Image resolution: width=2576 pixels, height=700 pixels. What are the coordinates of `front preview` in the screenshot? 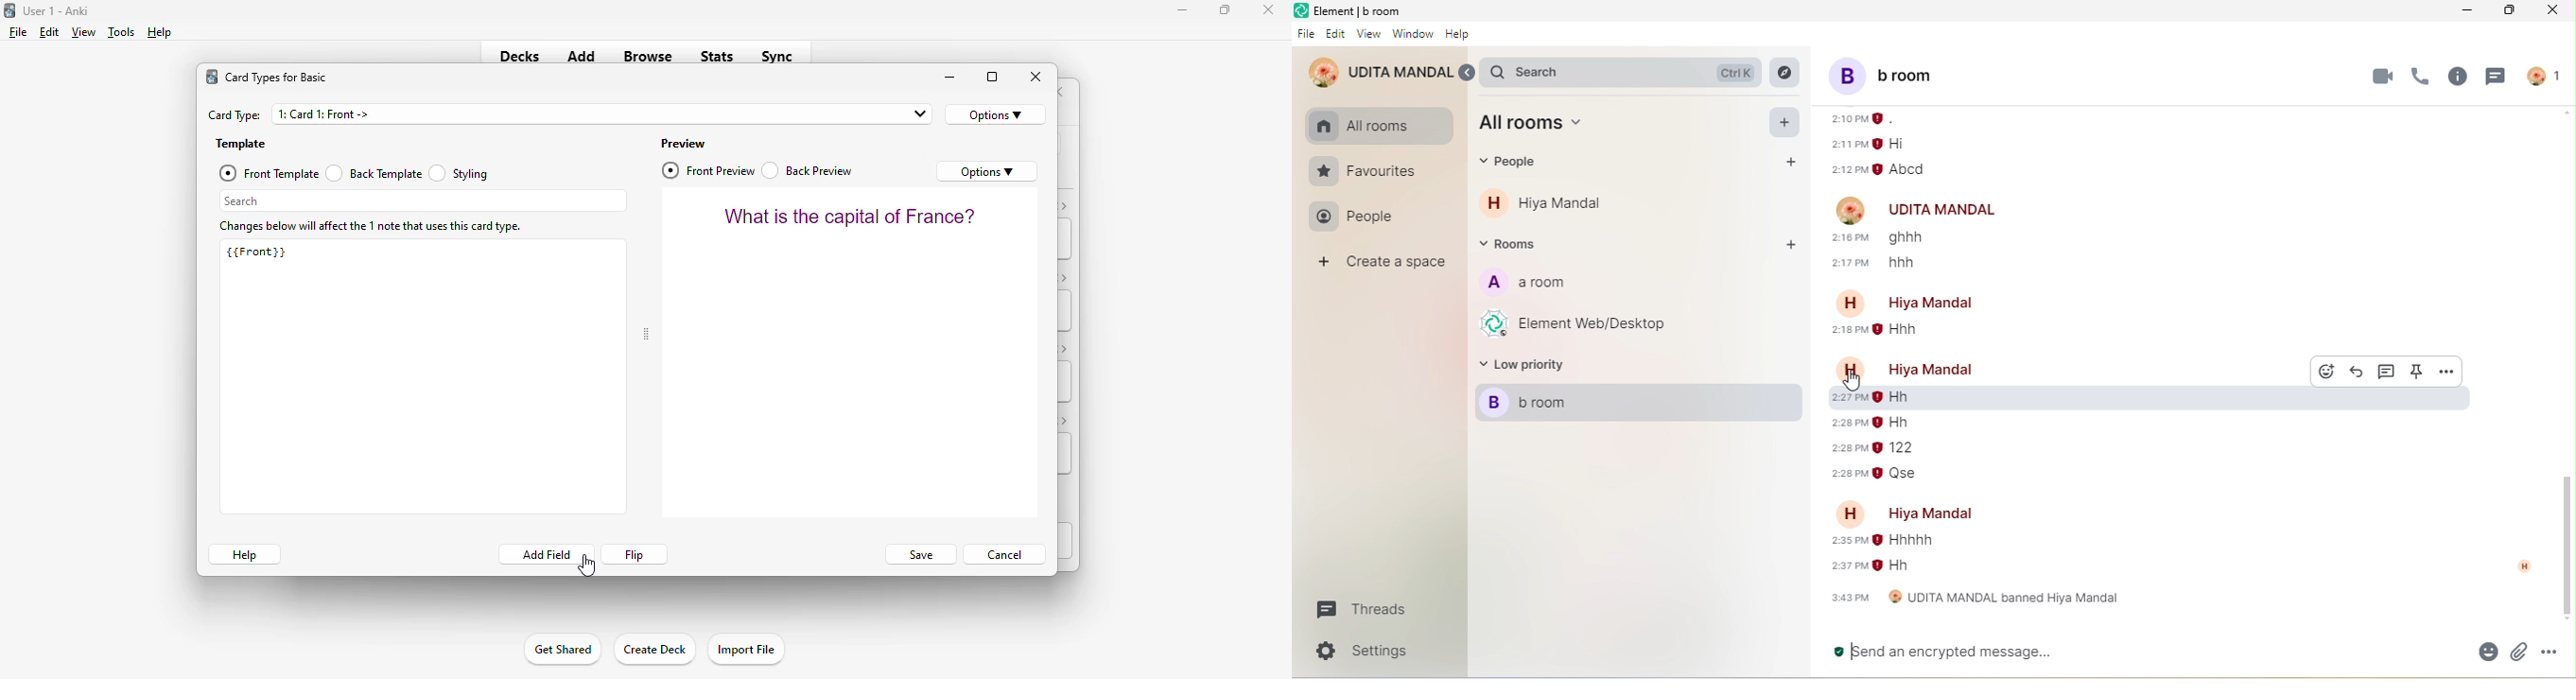 It's located at (709, 170).